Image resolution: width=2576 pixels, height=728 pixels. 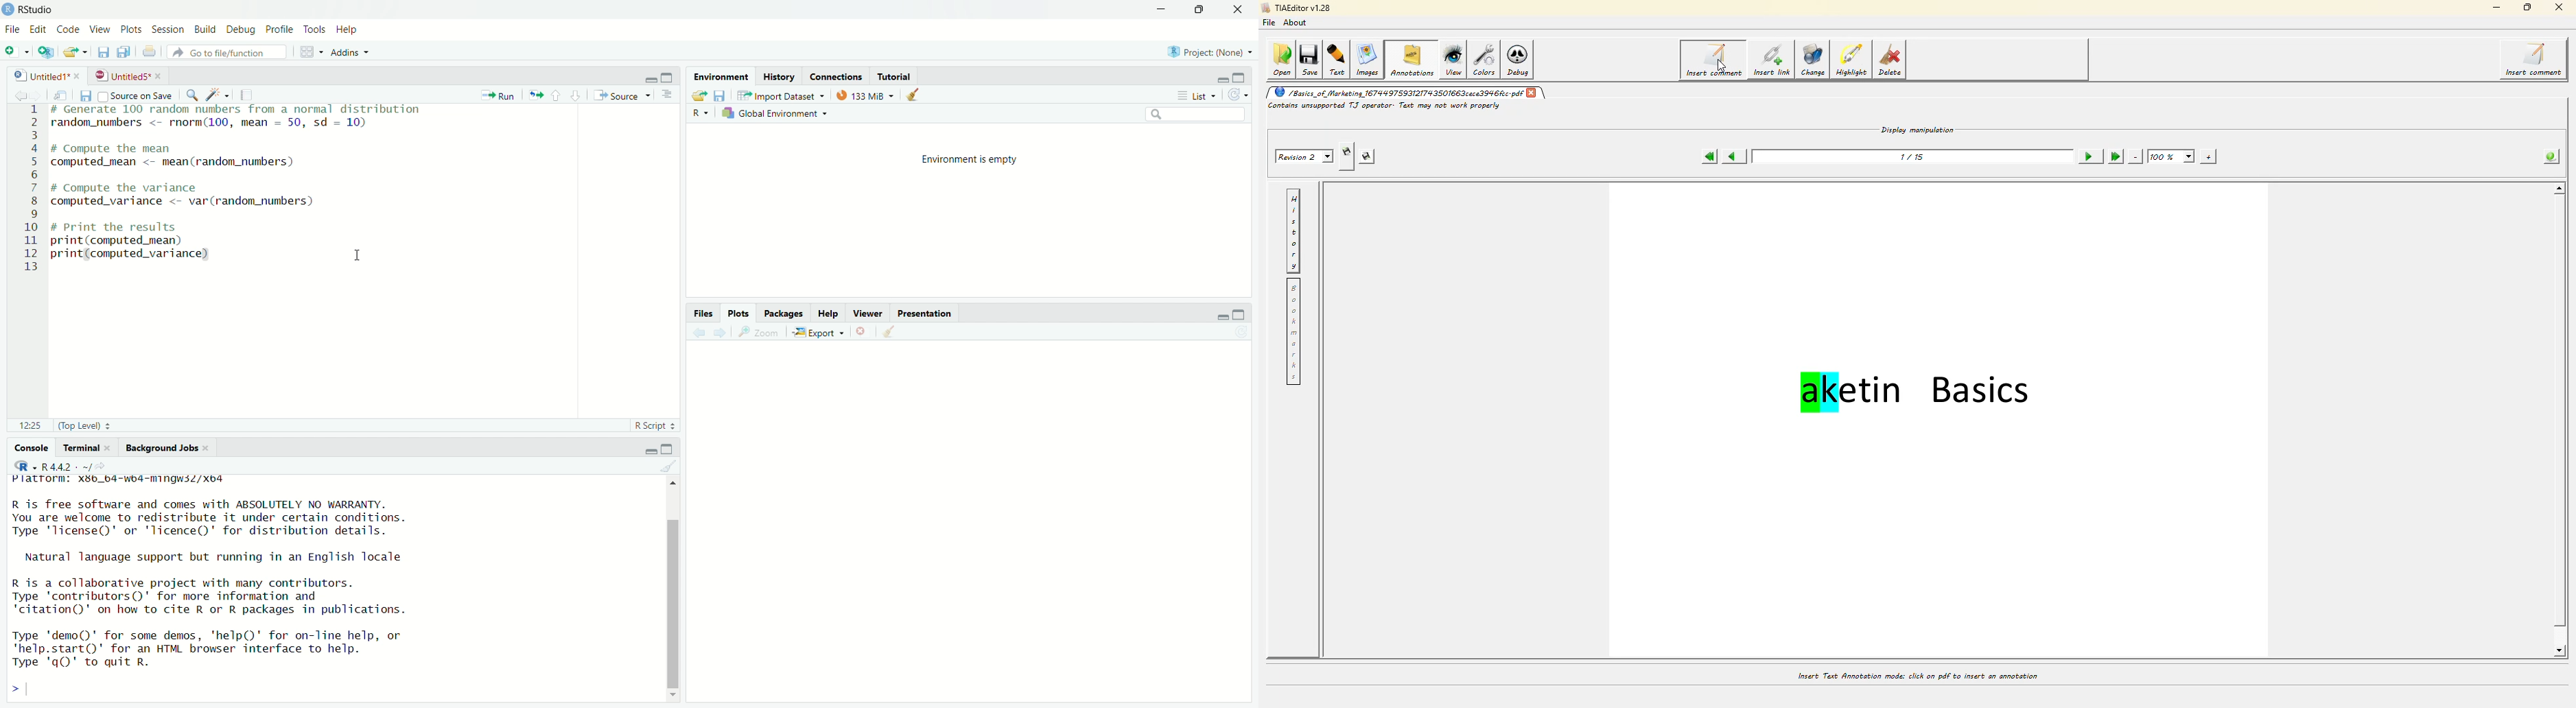 I want to click on compile report, so click(x=247, y=94).